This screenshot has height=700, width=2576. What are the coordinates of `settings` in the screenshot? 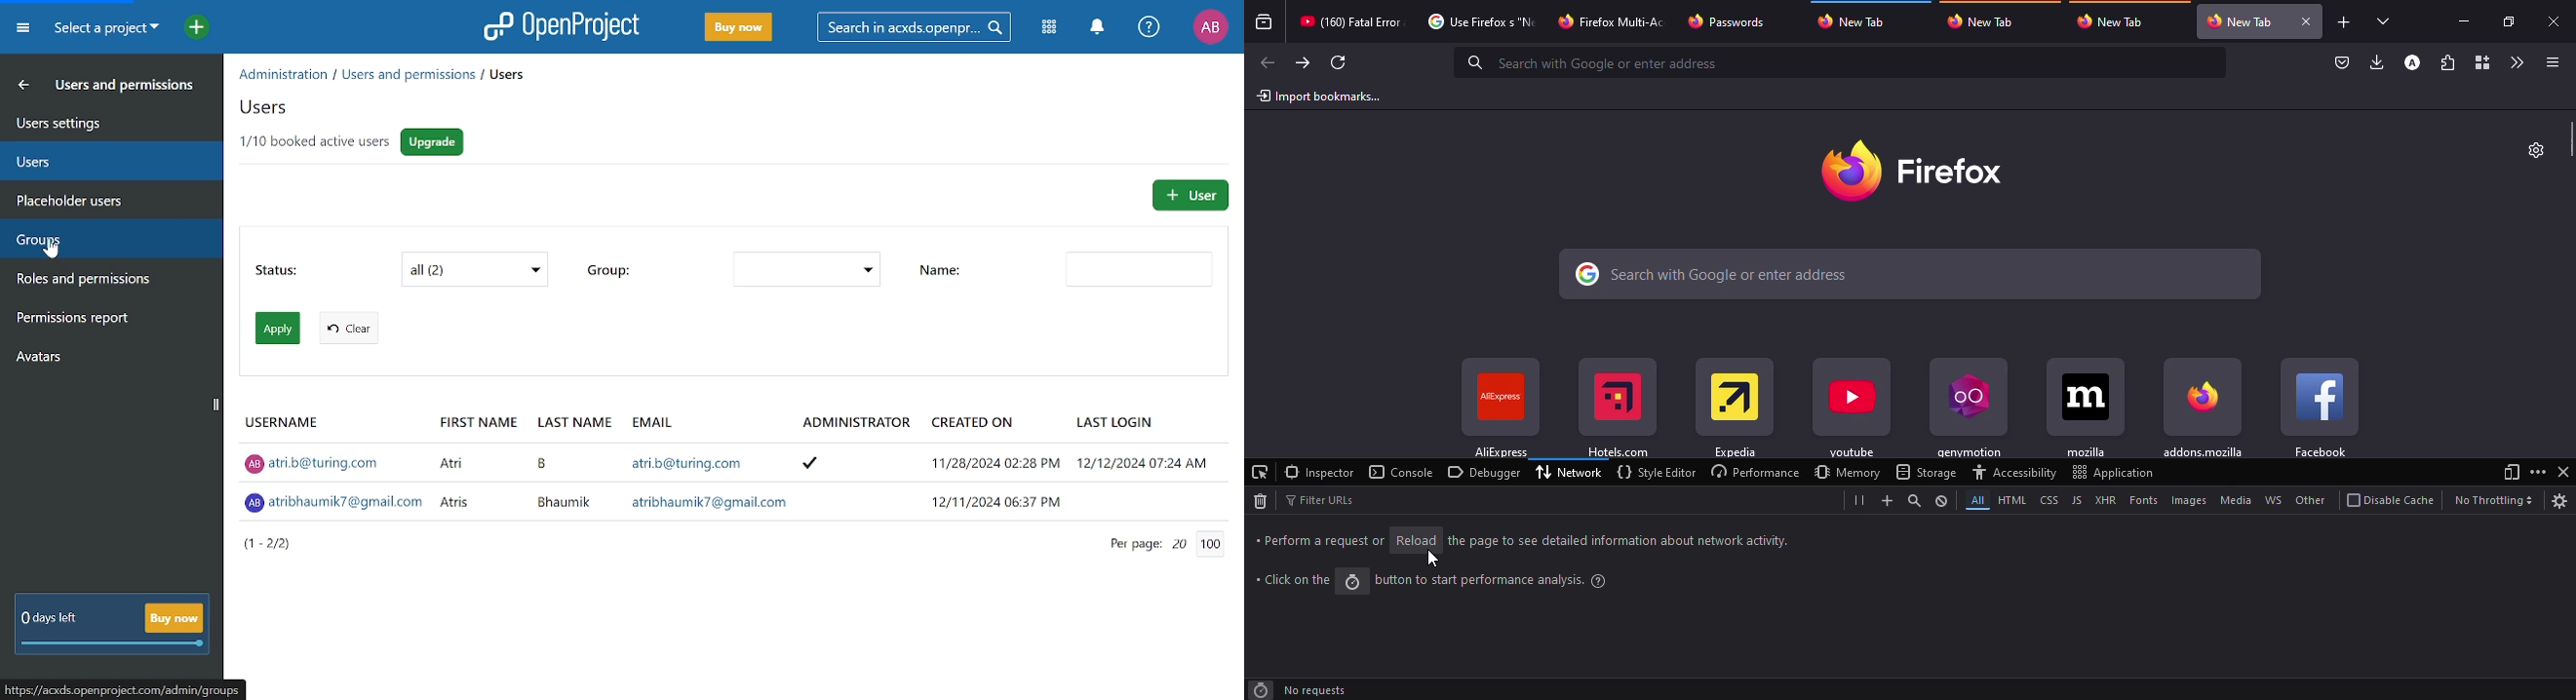 It's located at (2538, 149).